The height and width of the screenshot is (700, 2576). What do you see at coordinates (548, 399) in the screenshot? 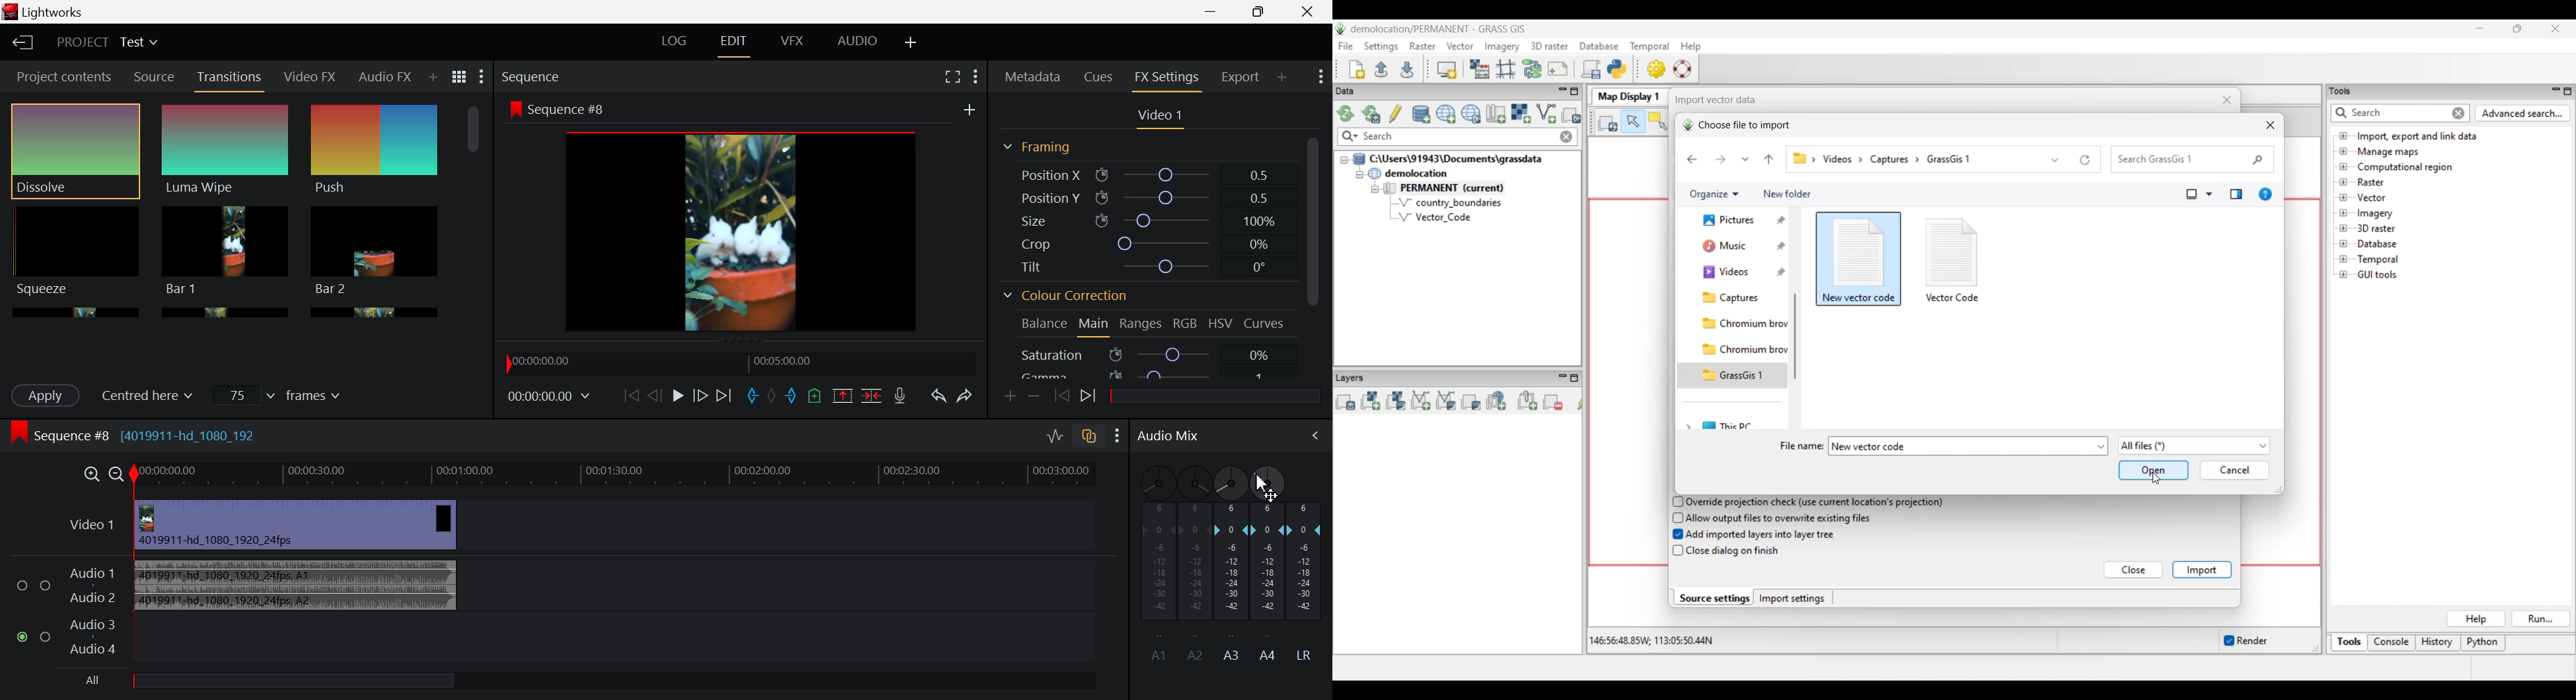
I see `Frame Time` at bounding box center [548, 399].